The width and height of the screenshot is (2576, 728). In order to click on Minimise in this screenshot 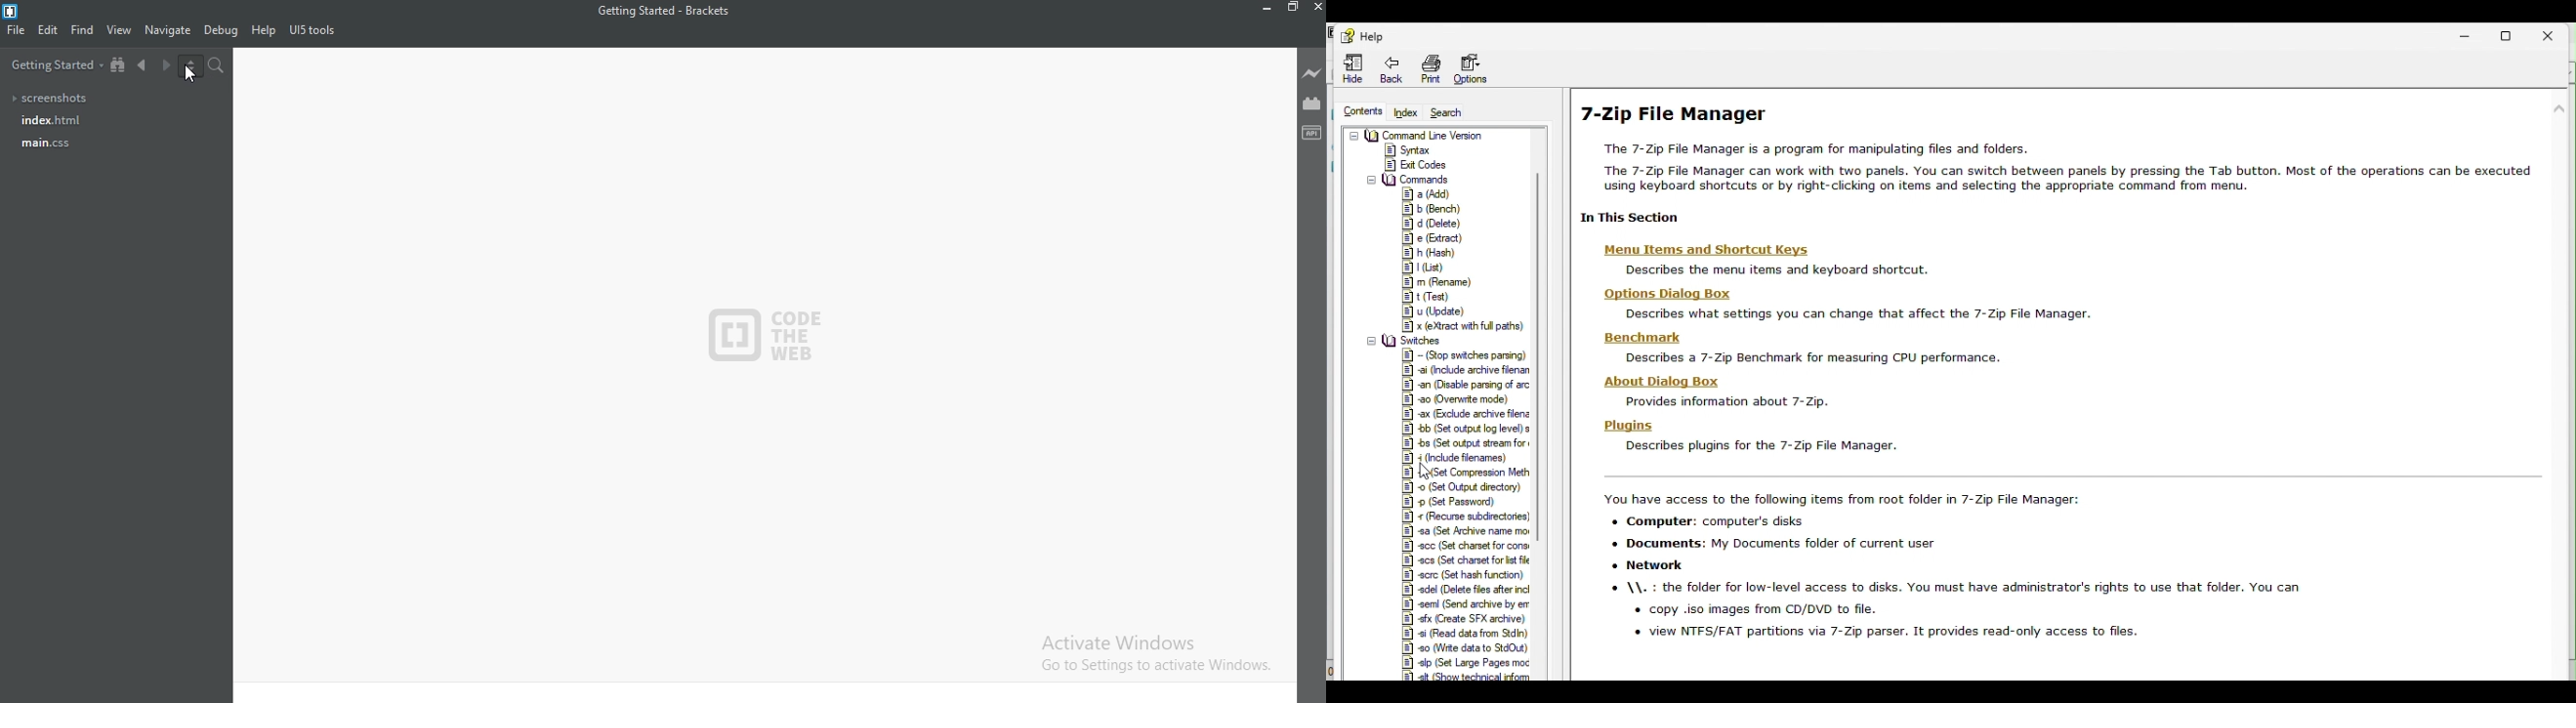, I will do `click(2467, 36)`.